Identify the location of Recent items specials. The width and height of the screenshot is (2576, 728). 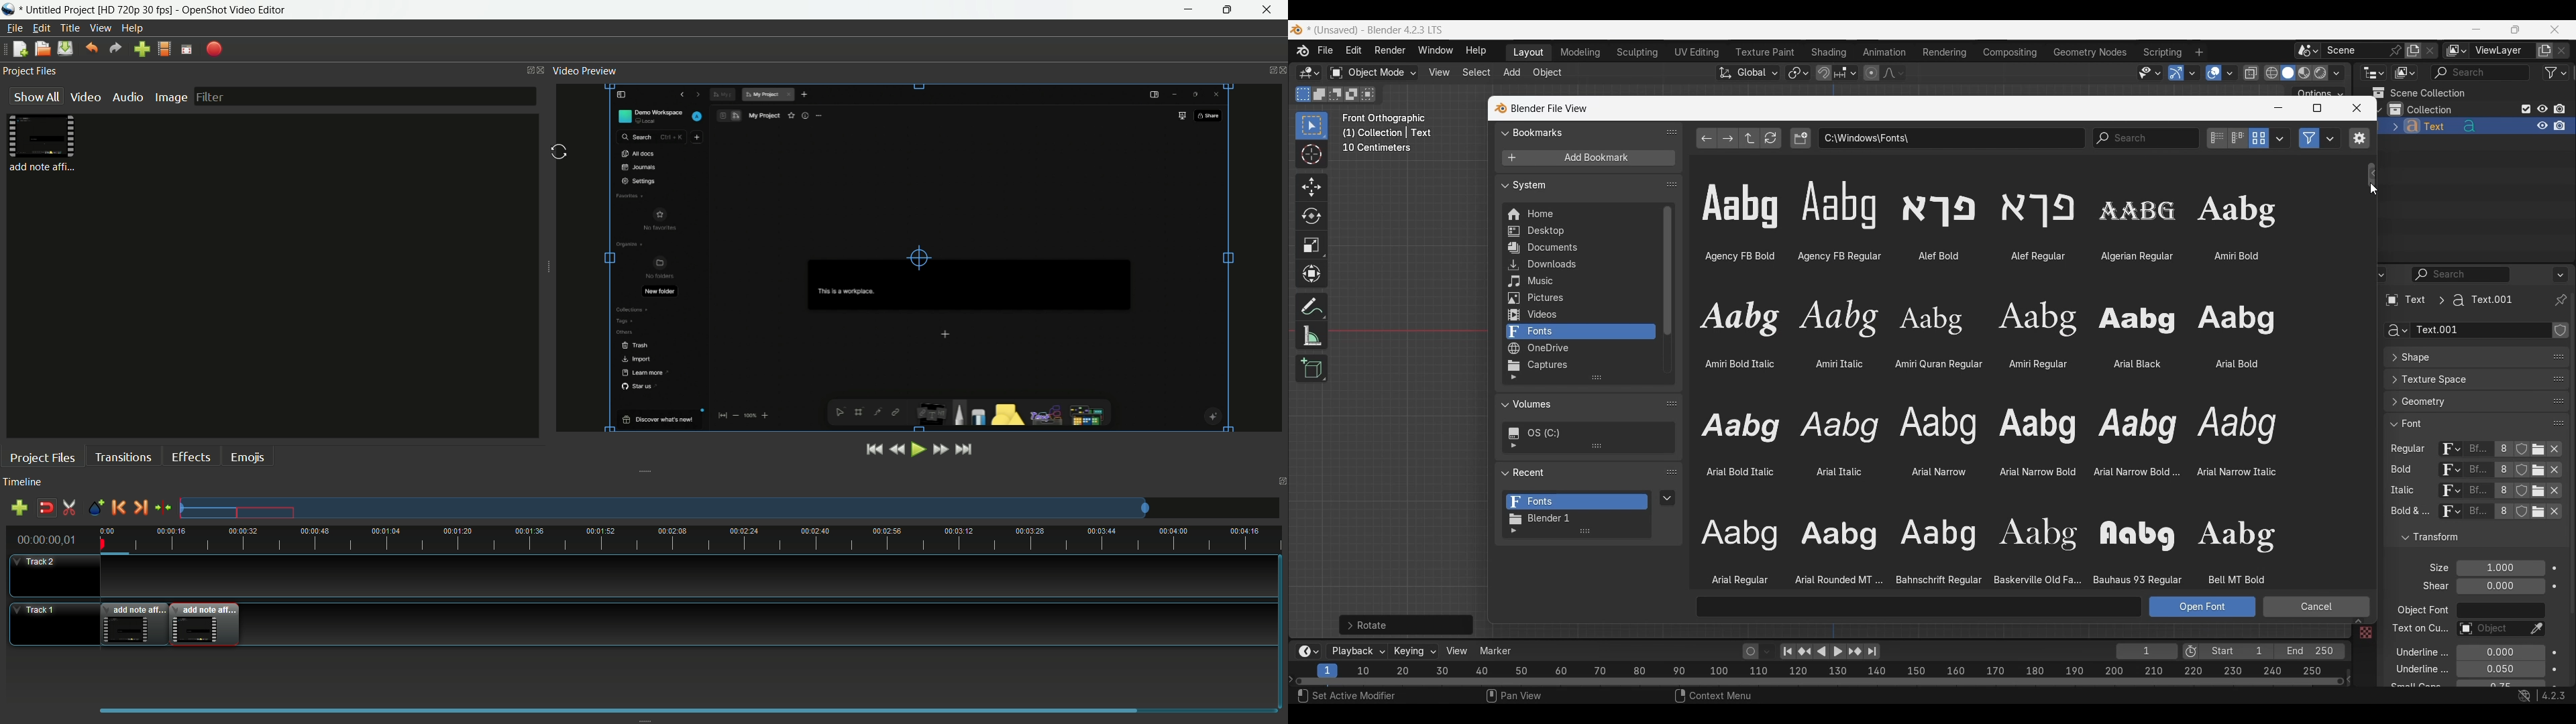
(1668, 497).